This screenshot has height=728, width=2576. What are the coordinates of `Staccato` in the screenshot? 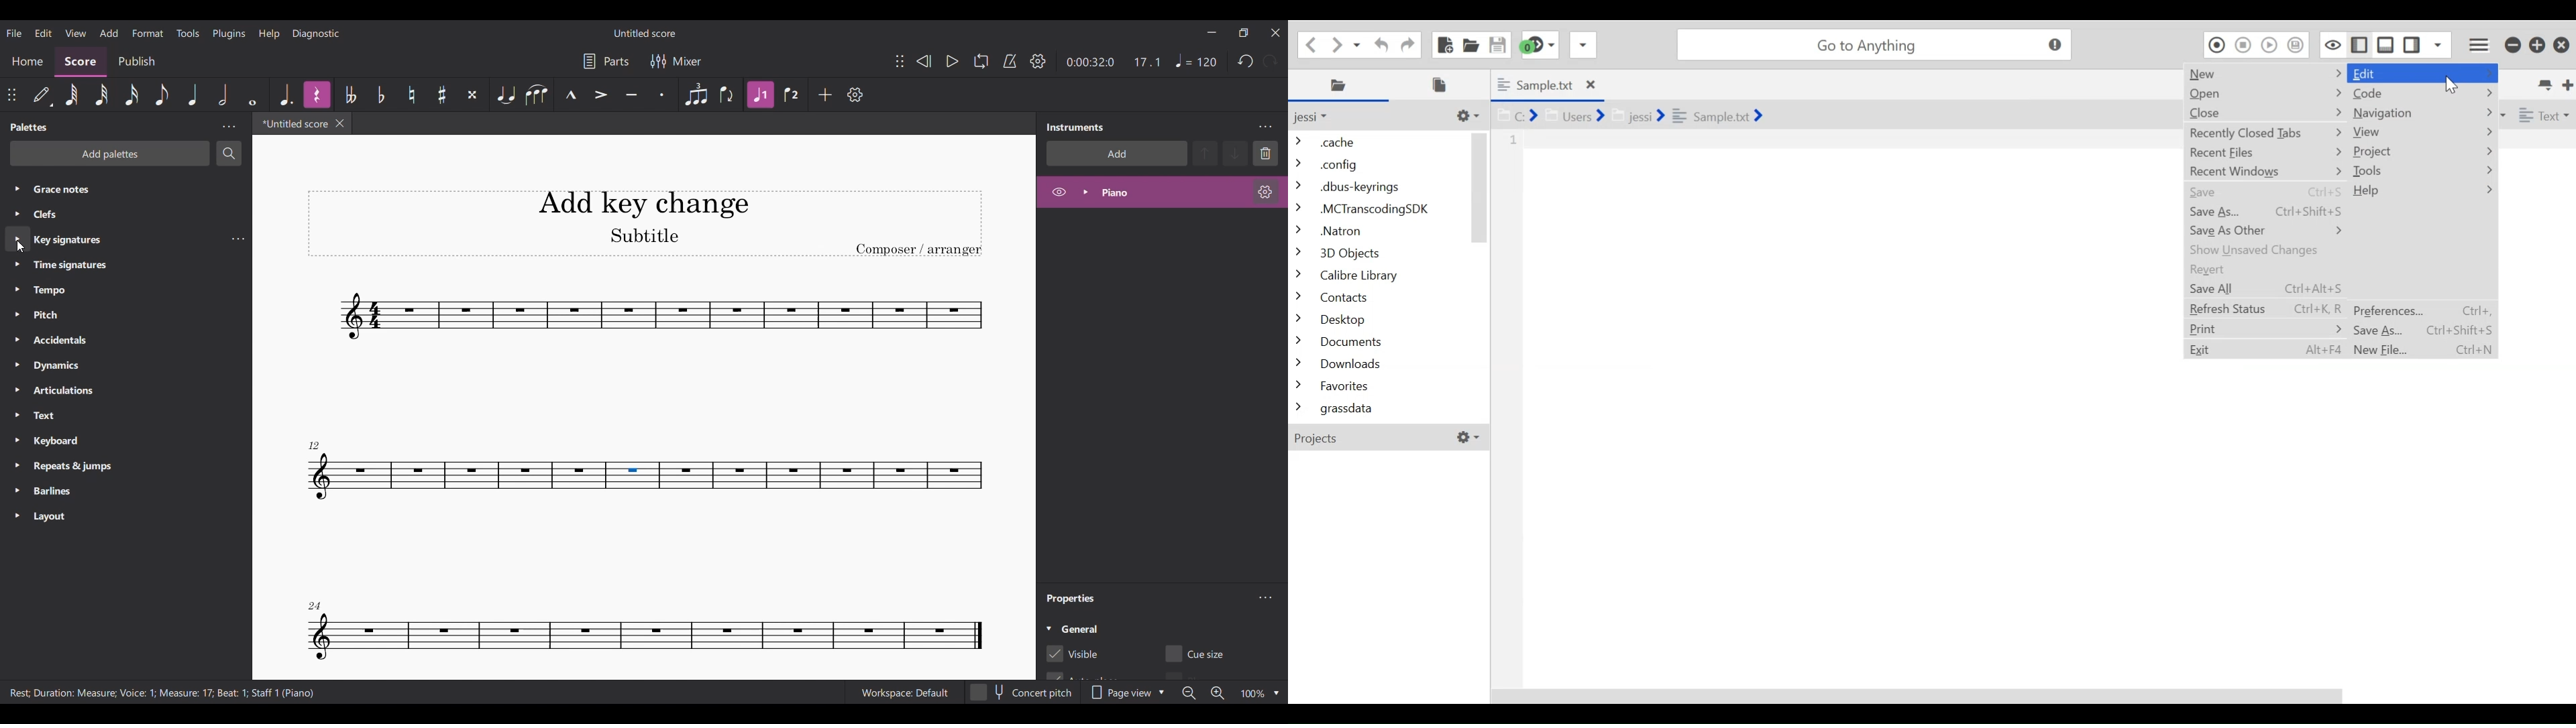 It's located at (663, 95).